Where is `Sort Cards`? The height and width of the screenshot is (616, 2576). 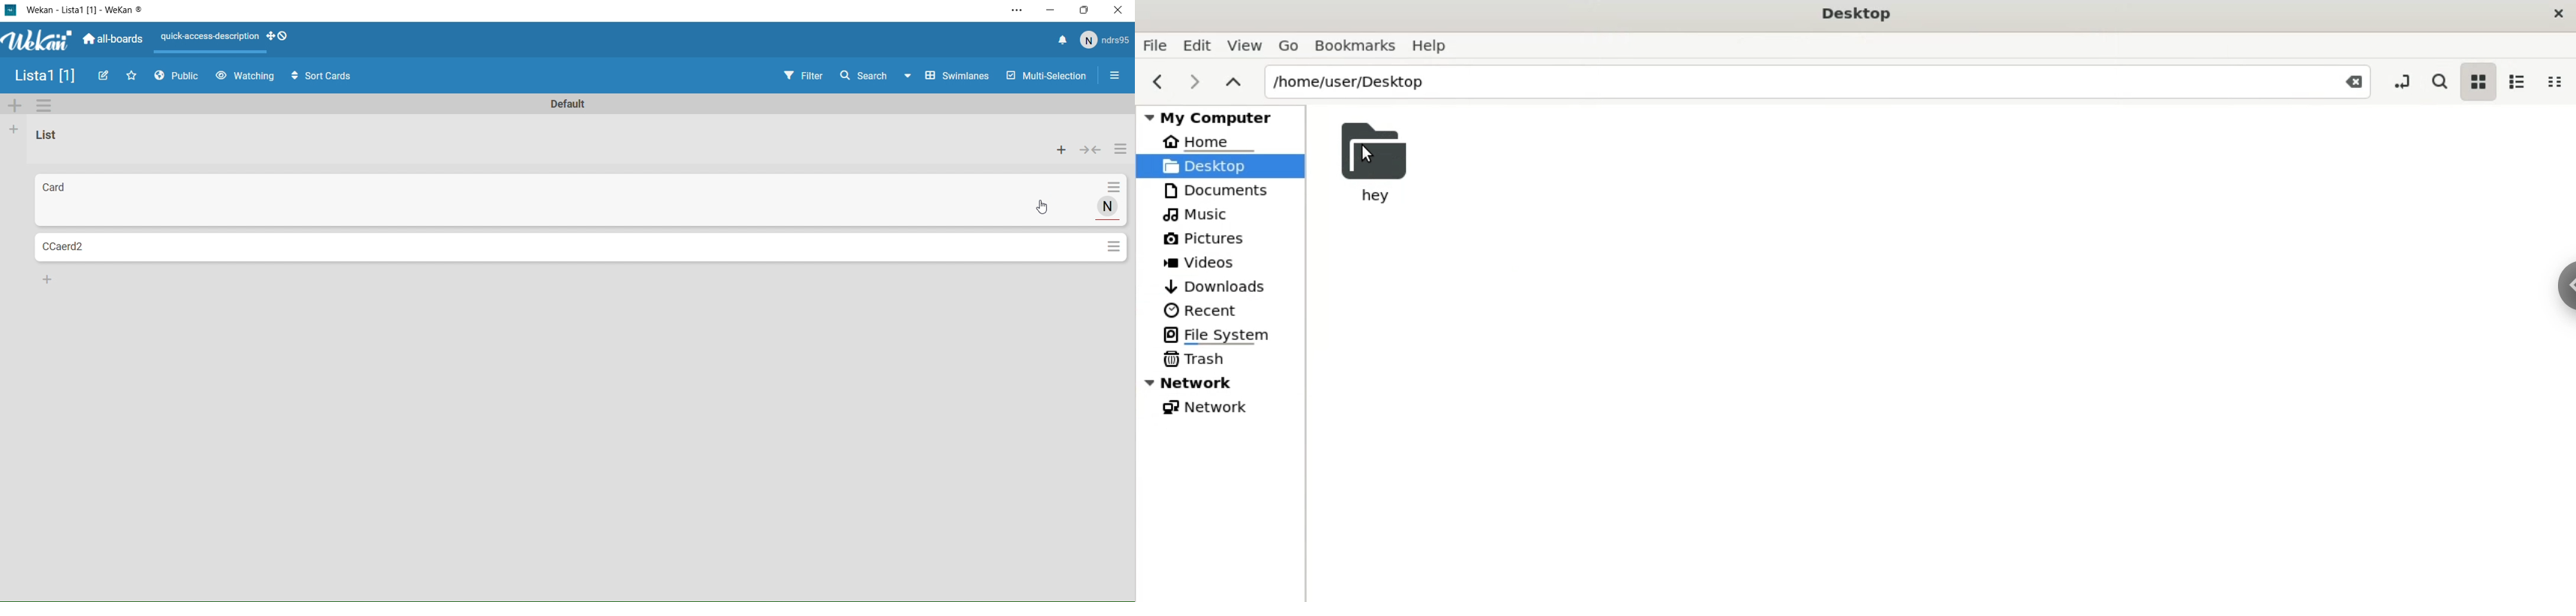
Sort Cards is located at coordinates (316, 75).